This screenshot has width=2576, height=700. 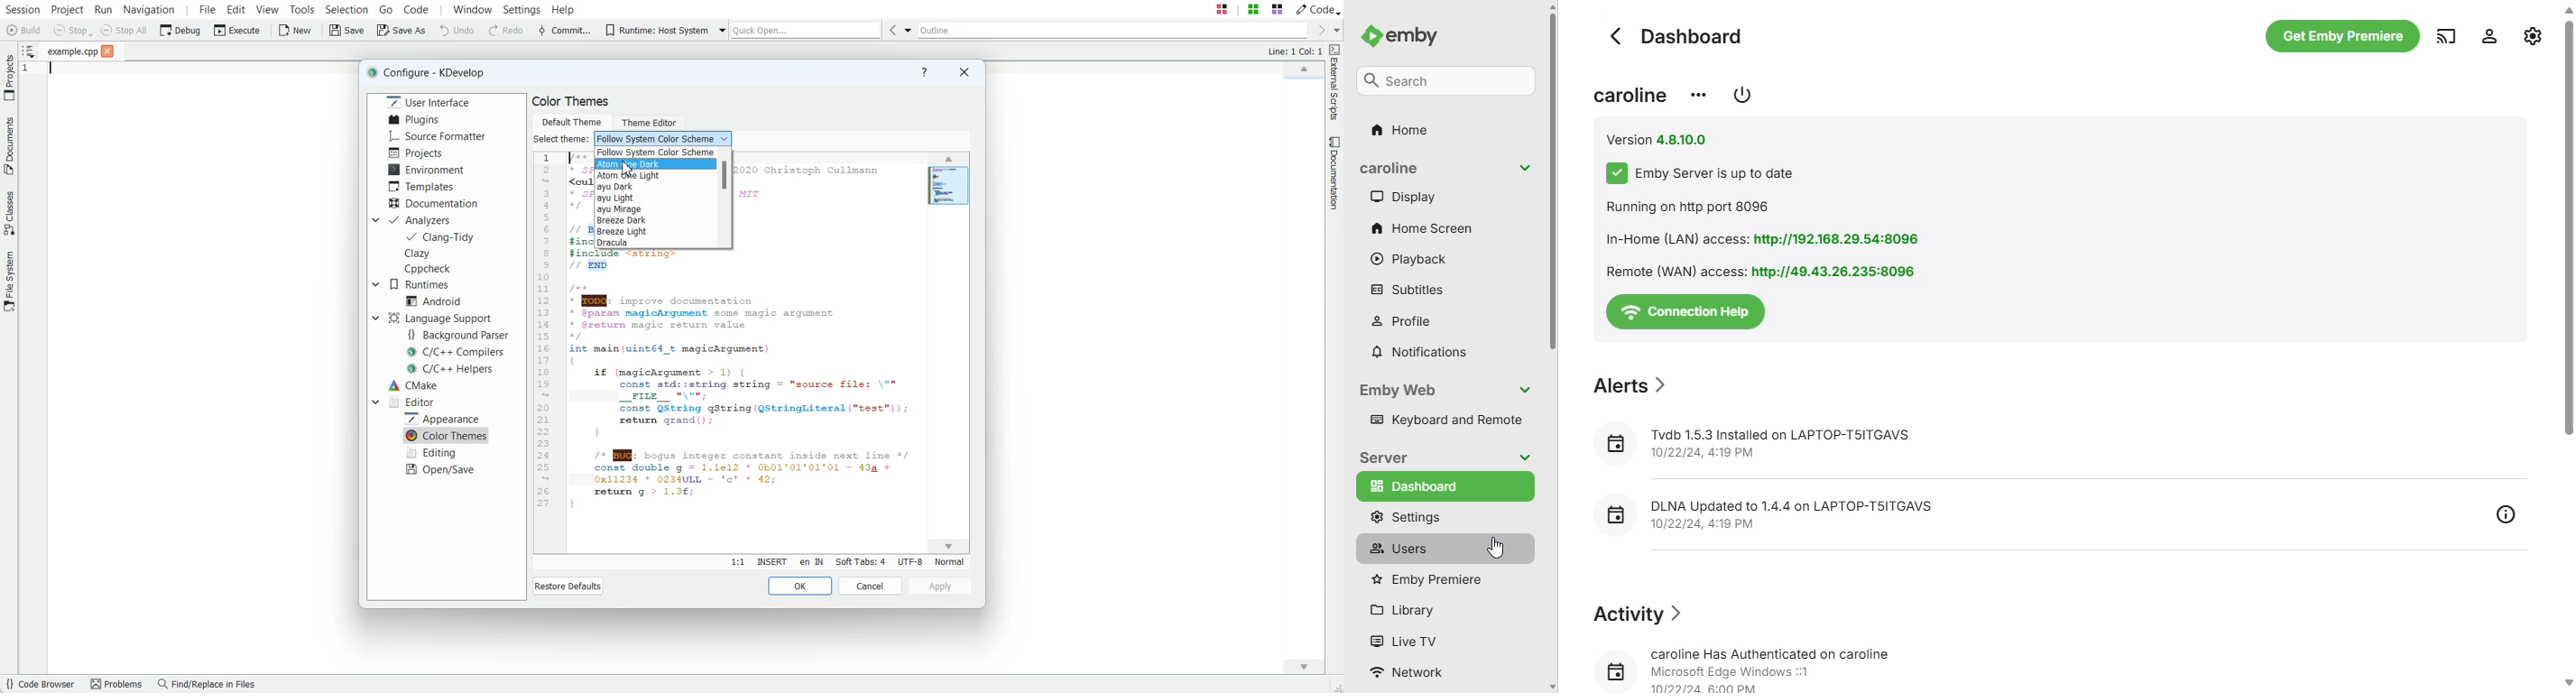 I want to click on Cursor, so click(x=629, y=168).